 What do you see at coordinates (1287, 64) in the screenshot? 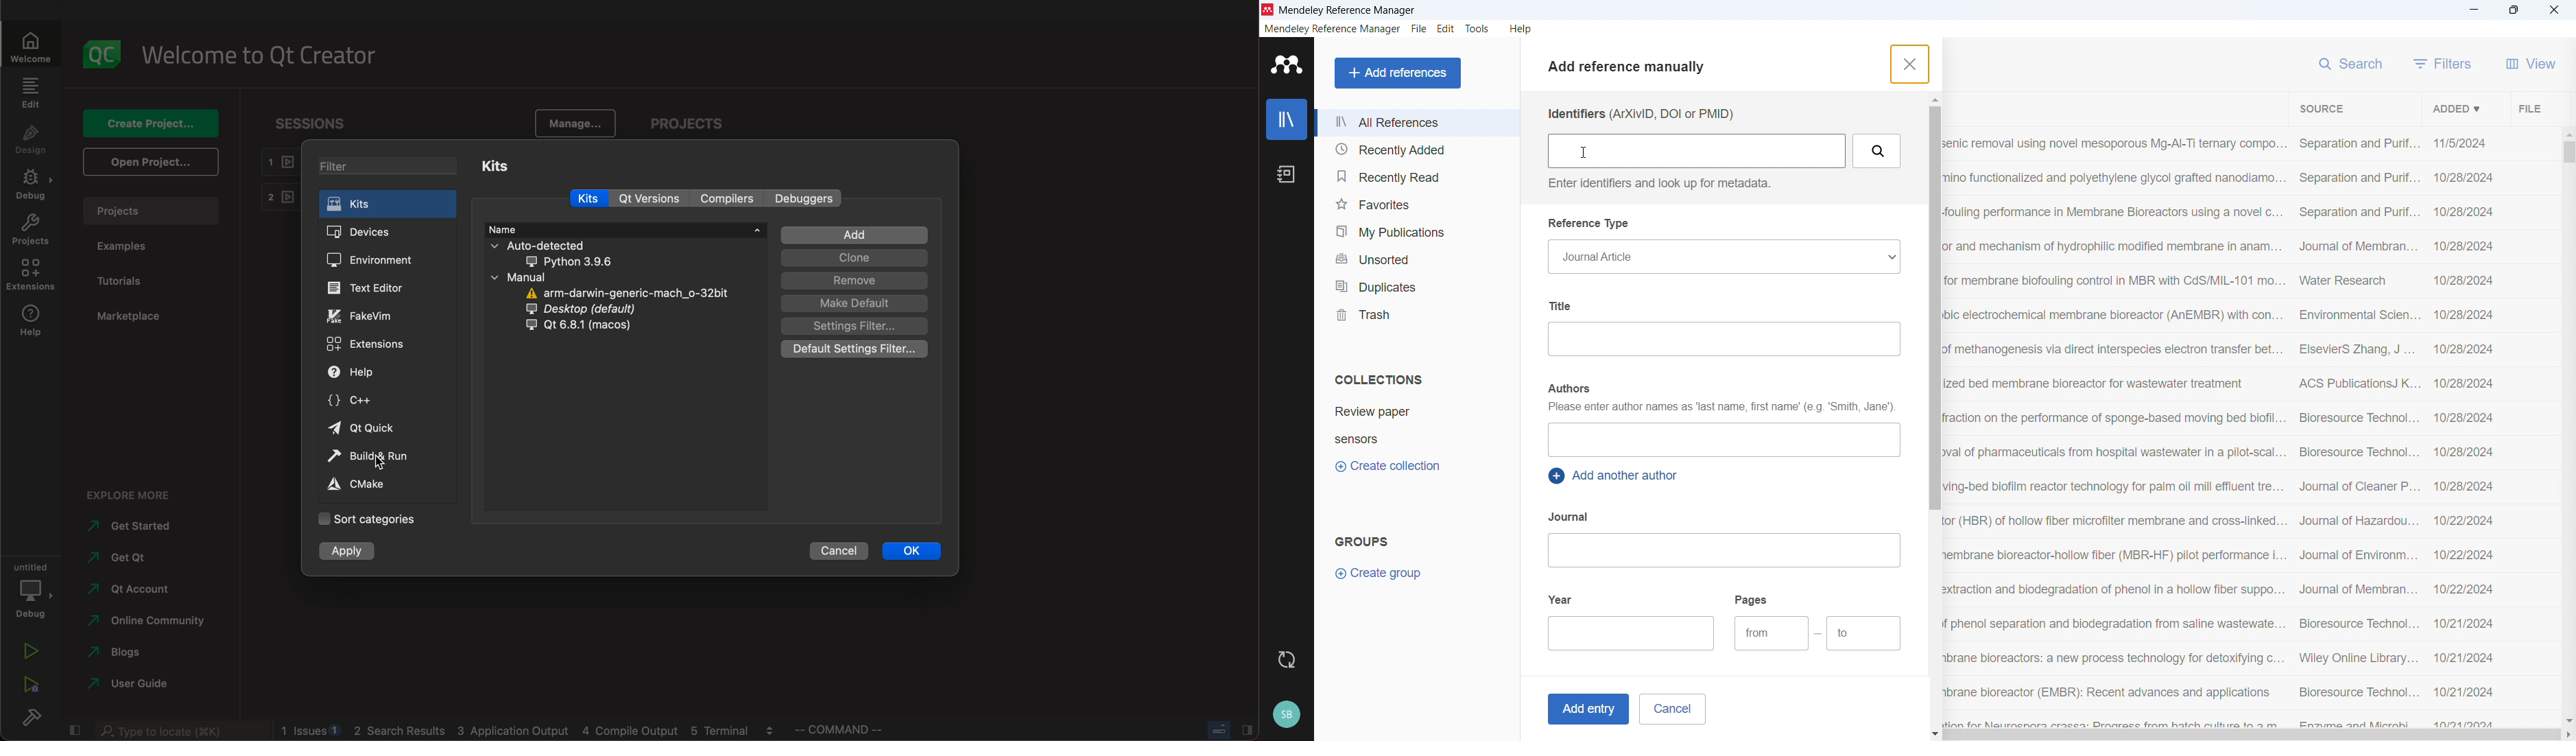
I see `Logo ` at bounding box center [1287, 64].